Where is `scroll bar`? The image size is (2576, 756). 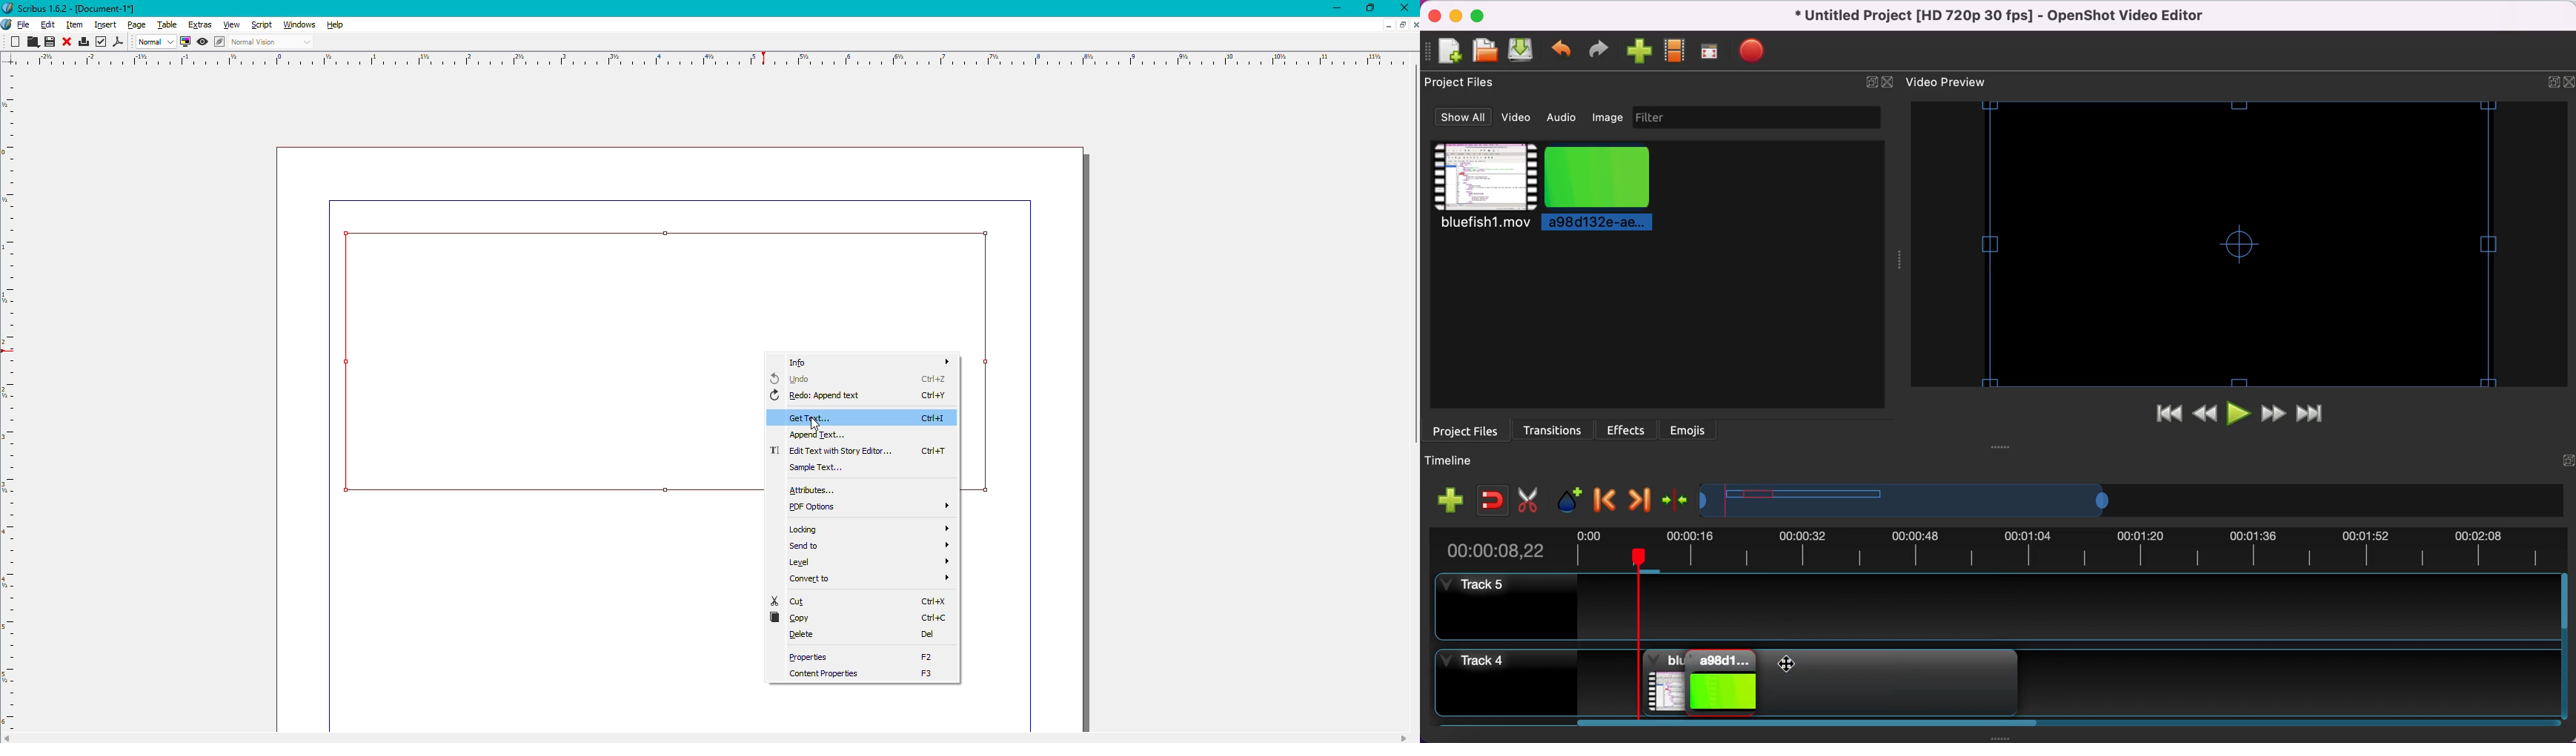 scroll bar is located at coordinates (1415, 259).